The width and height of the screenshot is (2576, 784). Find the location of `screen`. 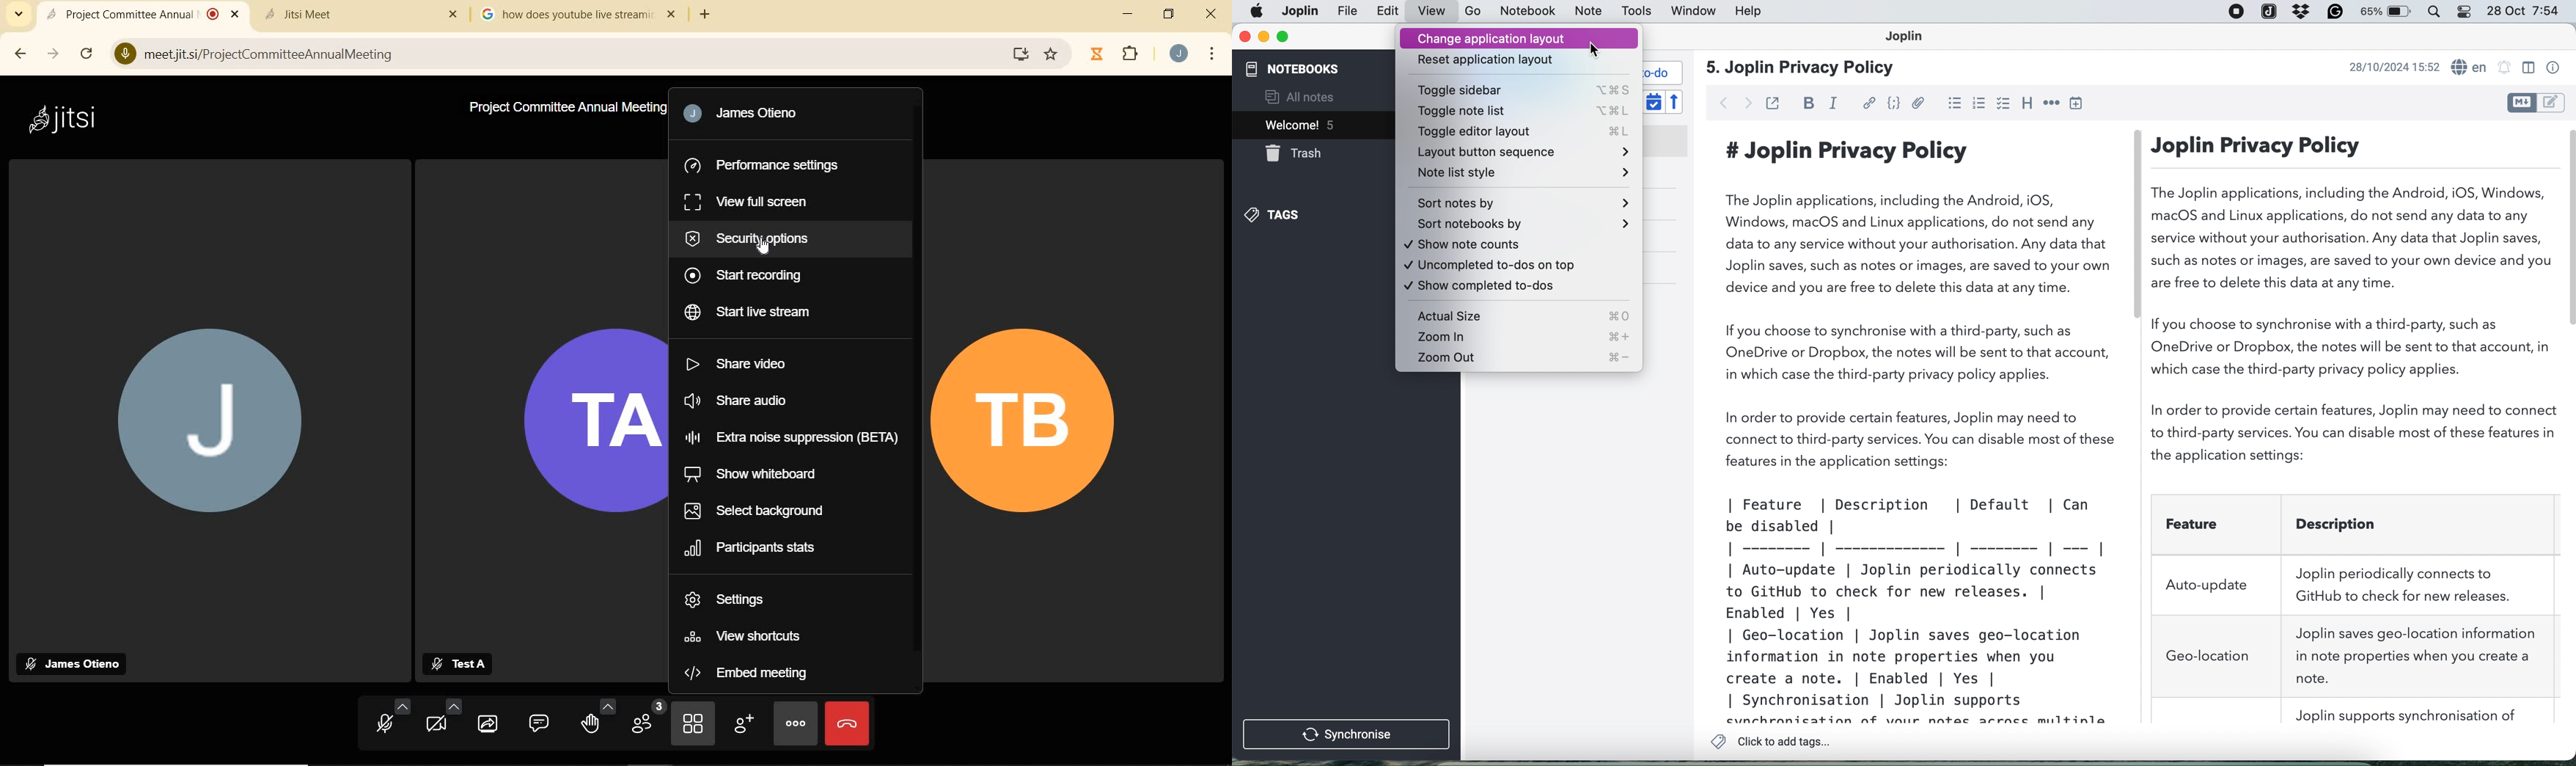

screen is located at coordinates (1020, 54).